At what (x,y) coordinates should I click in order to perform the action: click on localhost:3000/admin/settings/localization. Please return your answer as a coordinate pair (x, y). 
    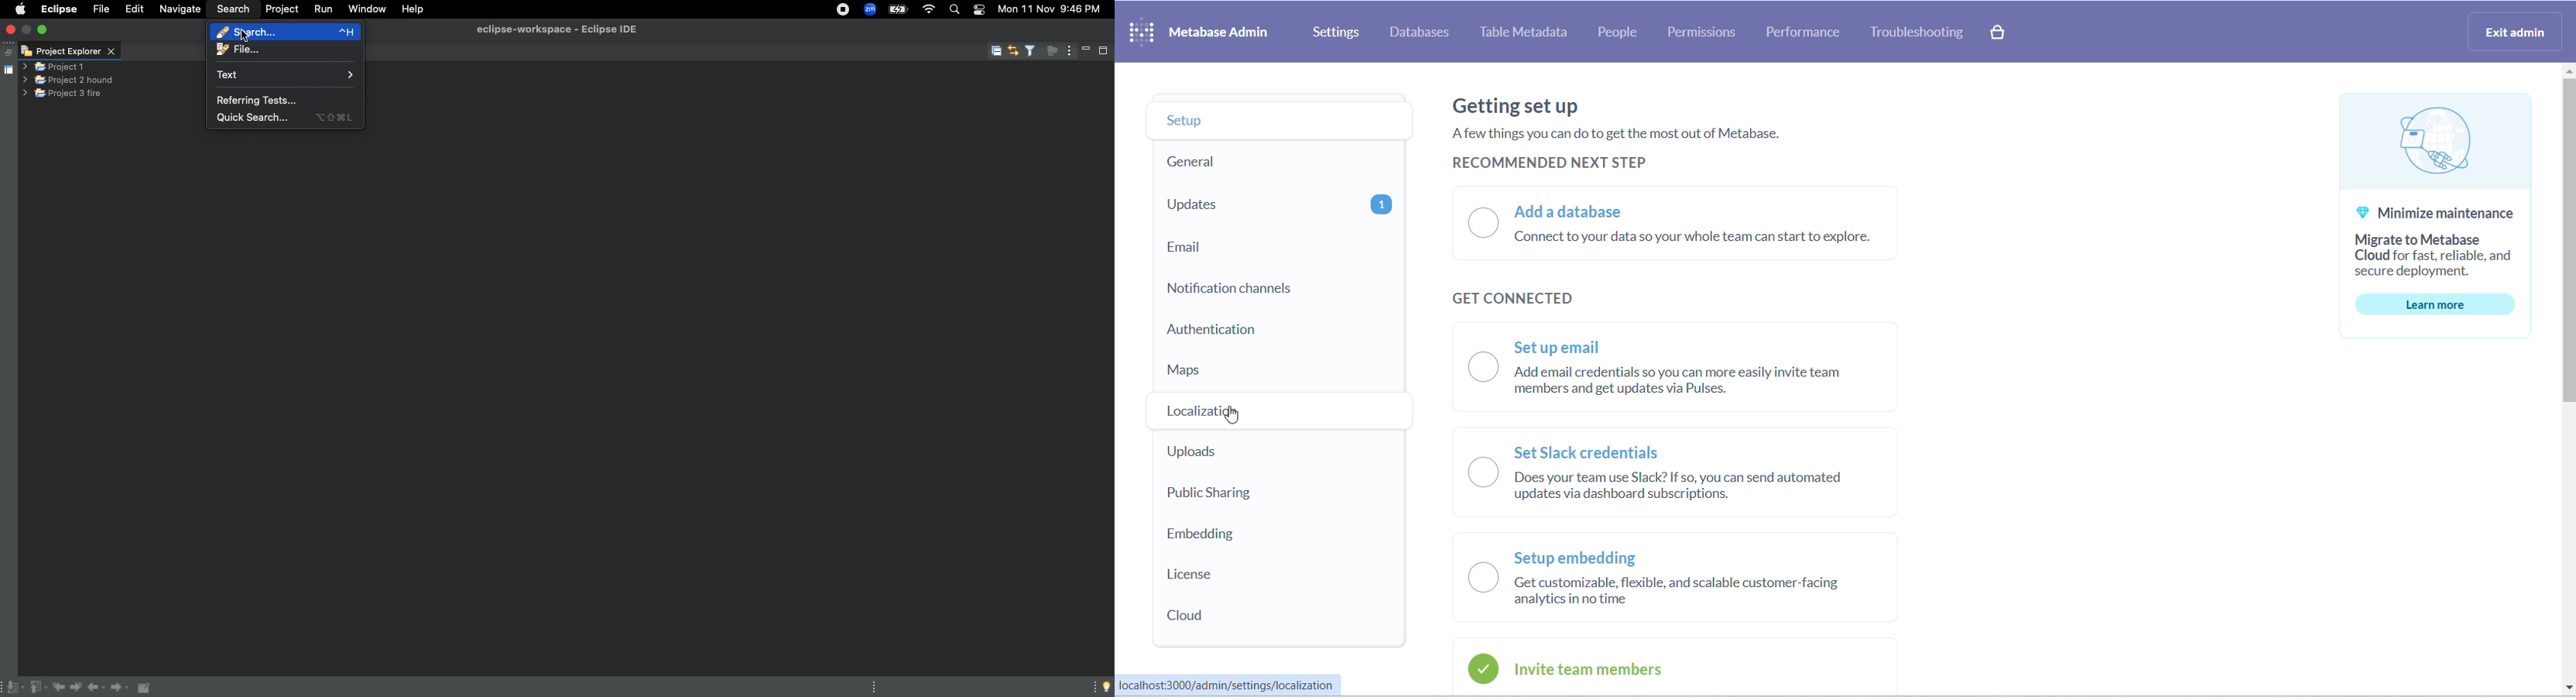
    Looking at the image, I should click on (1230, 684).